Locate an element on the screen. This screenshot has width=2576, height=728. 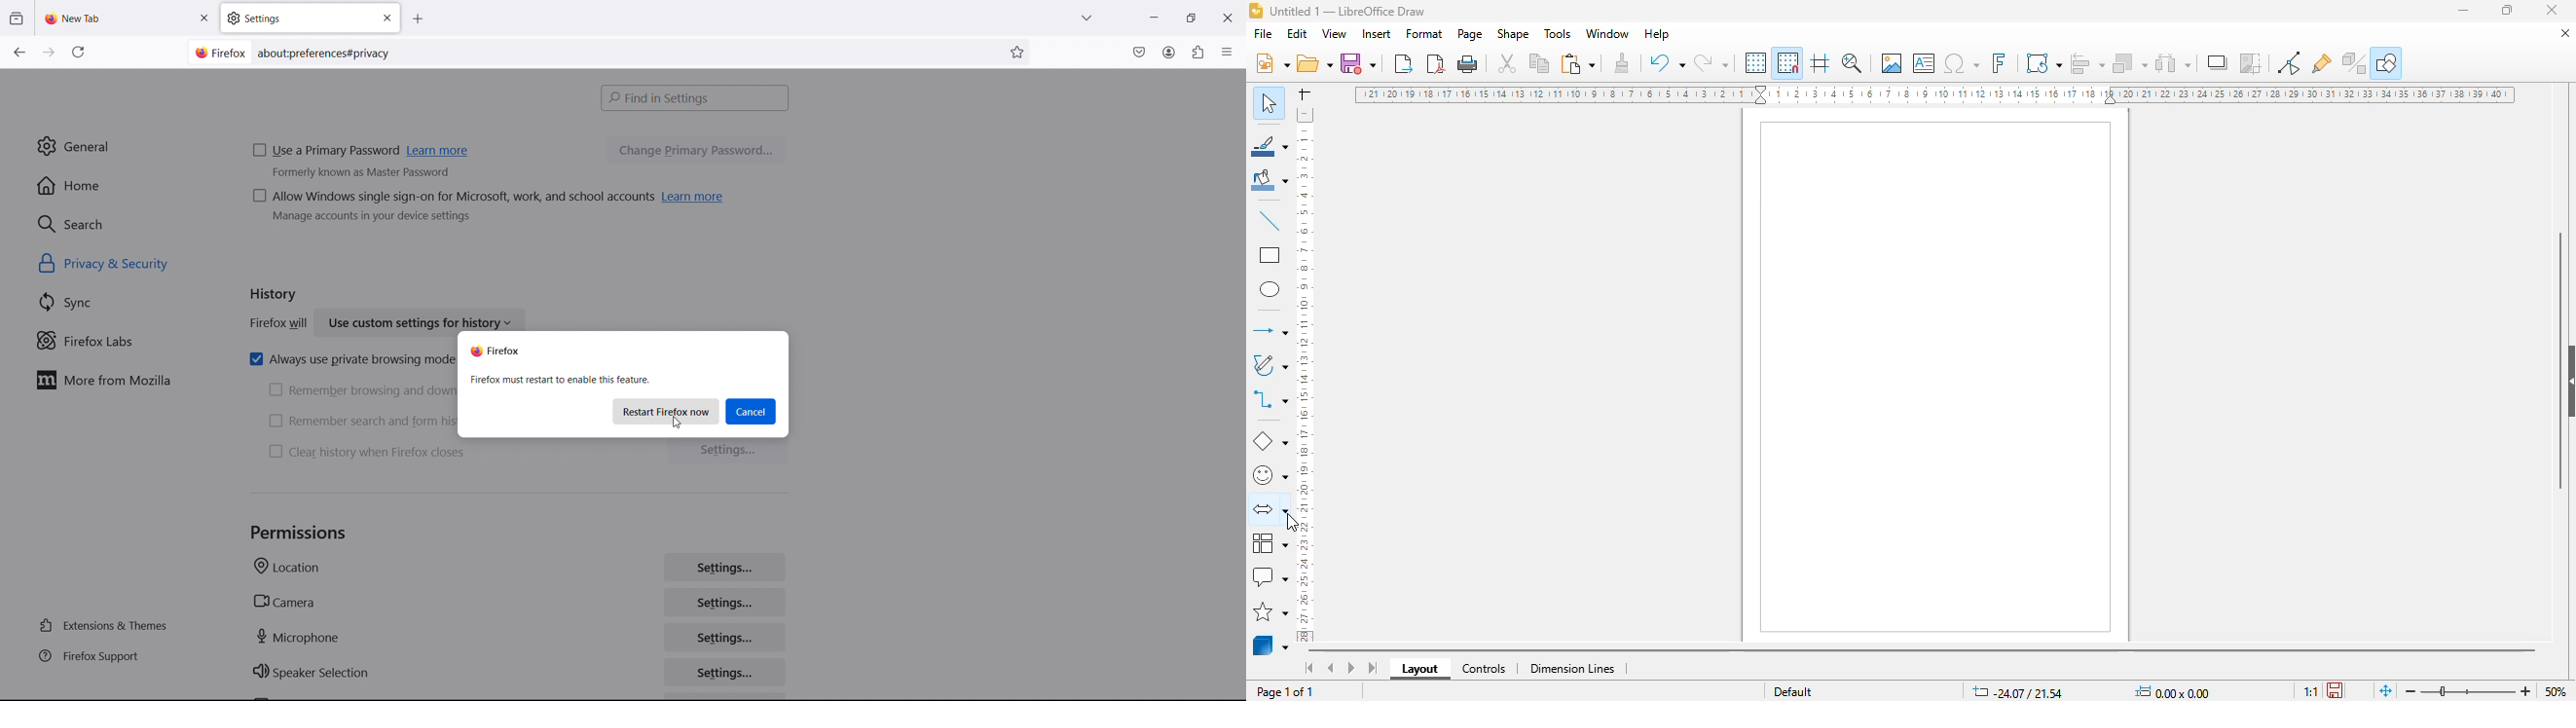
page 1 of 1 is located at coordinates (1285, 692).